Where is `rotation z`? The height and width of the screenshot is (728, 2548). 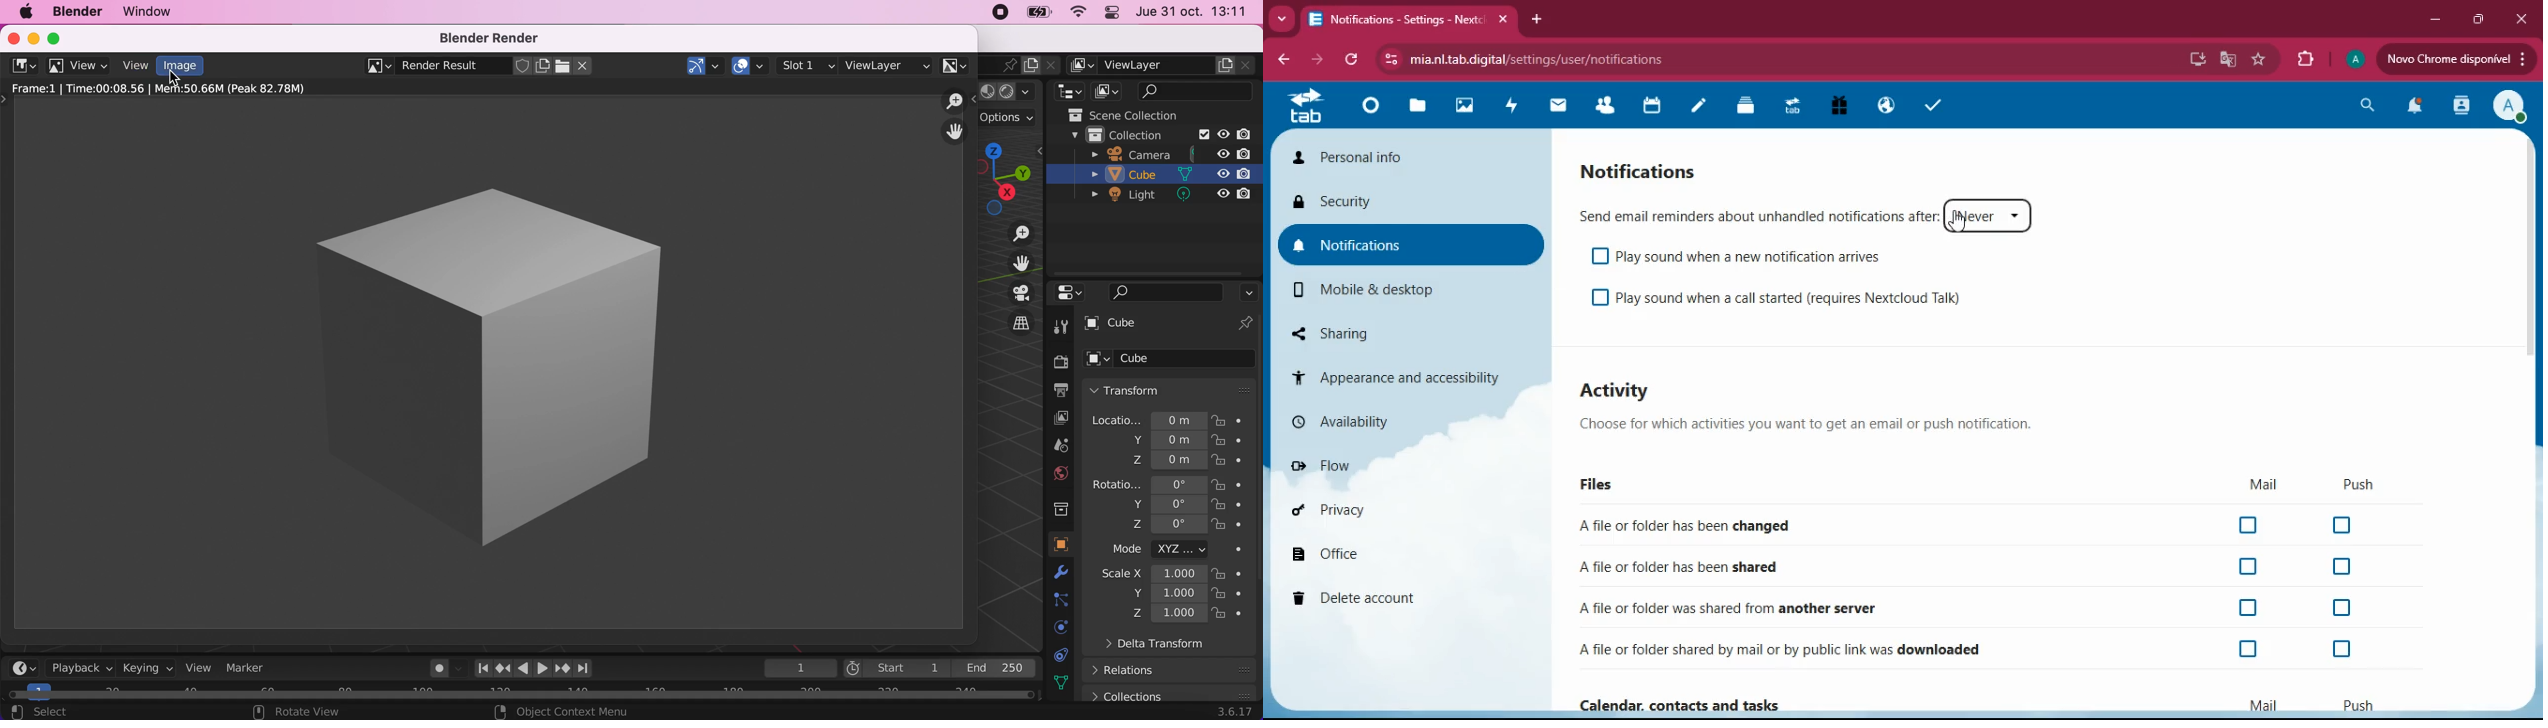
rotation z is located at coordinates (1144, 528).